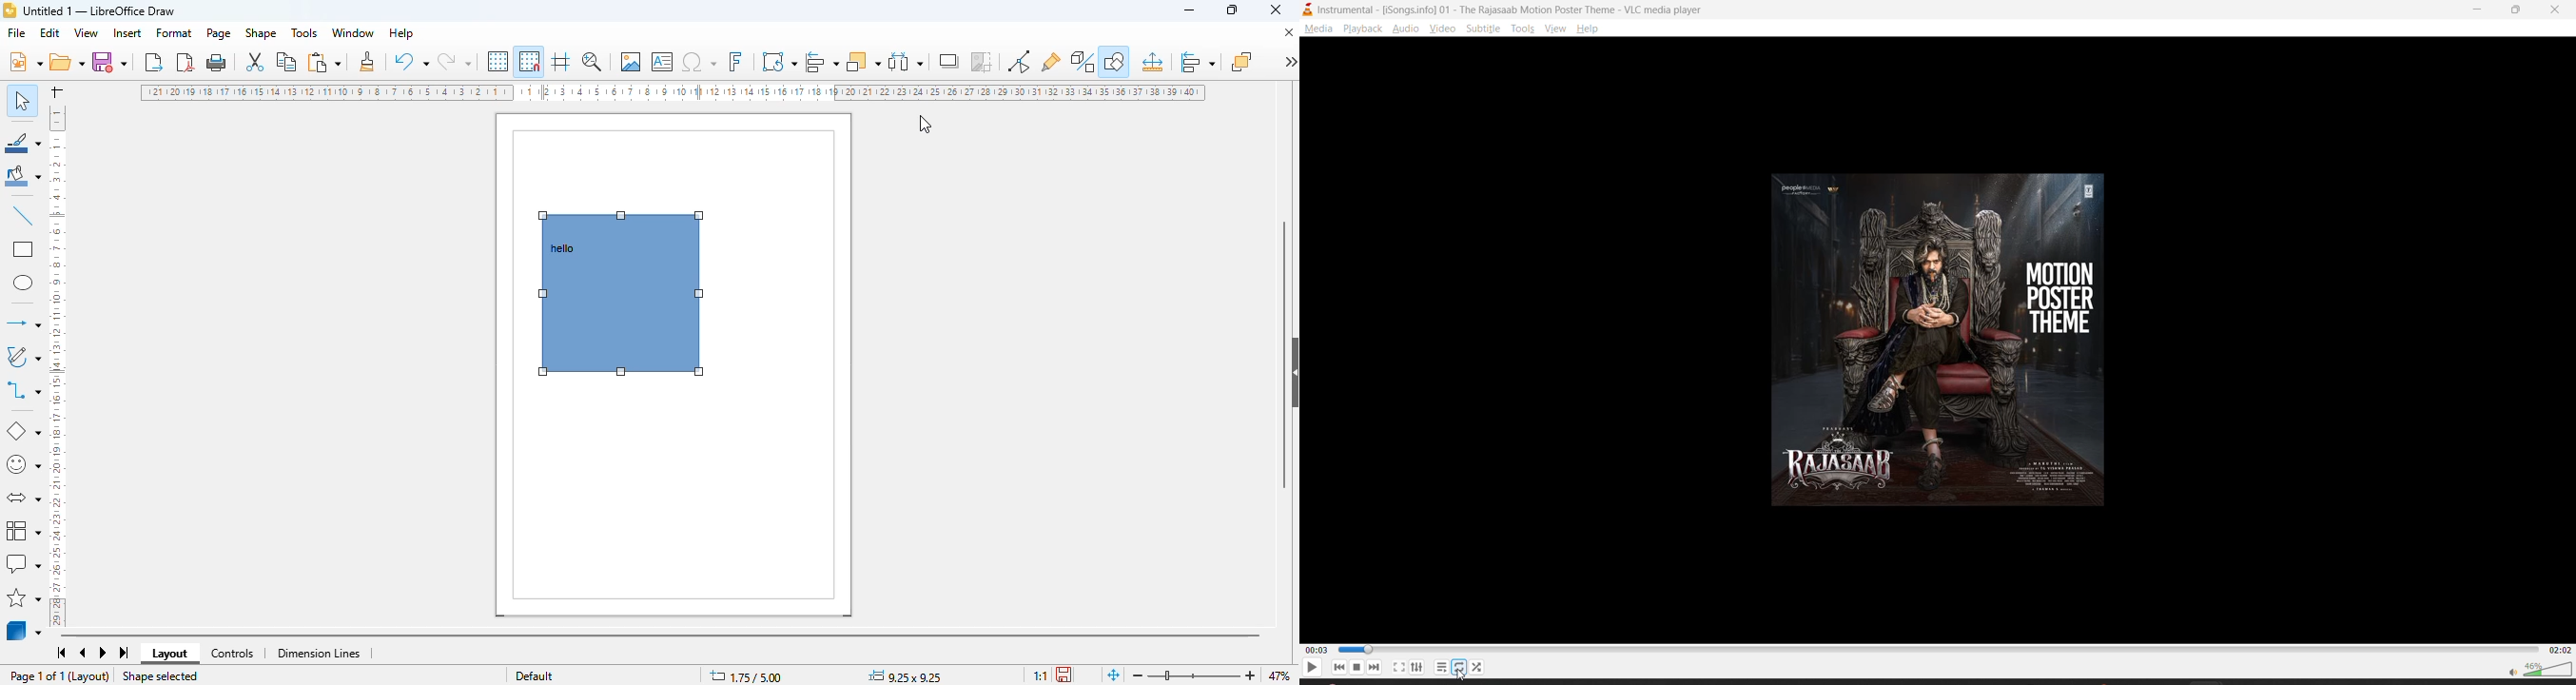 This screenshot has width=2576, height=700. What do you see at coordinates (24, 176) in the screenshot?
I see `fill color` at bounding box center [24, 176].